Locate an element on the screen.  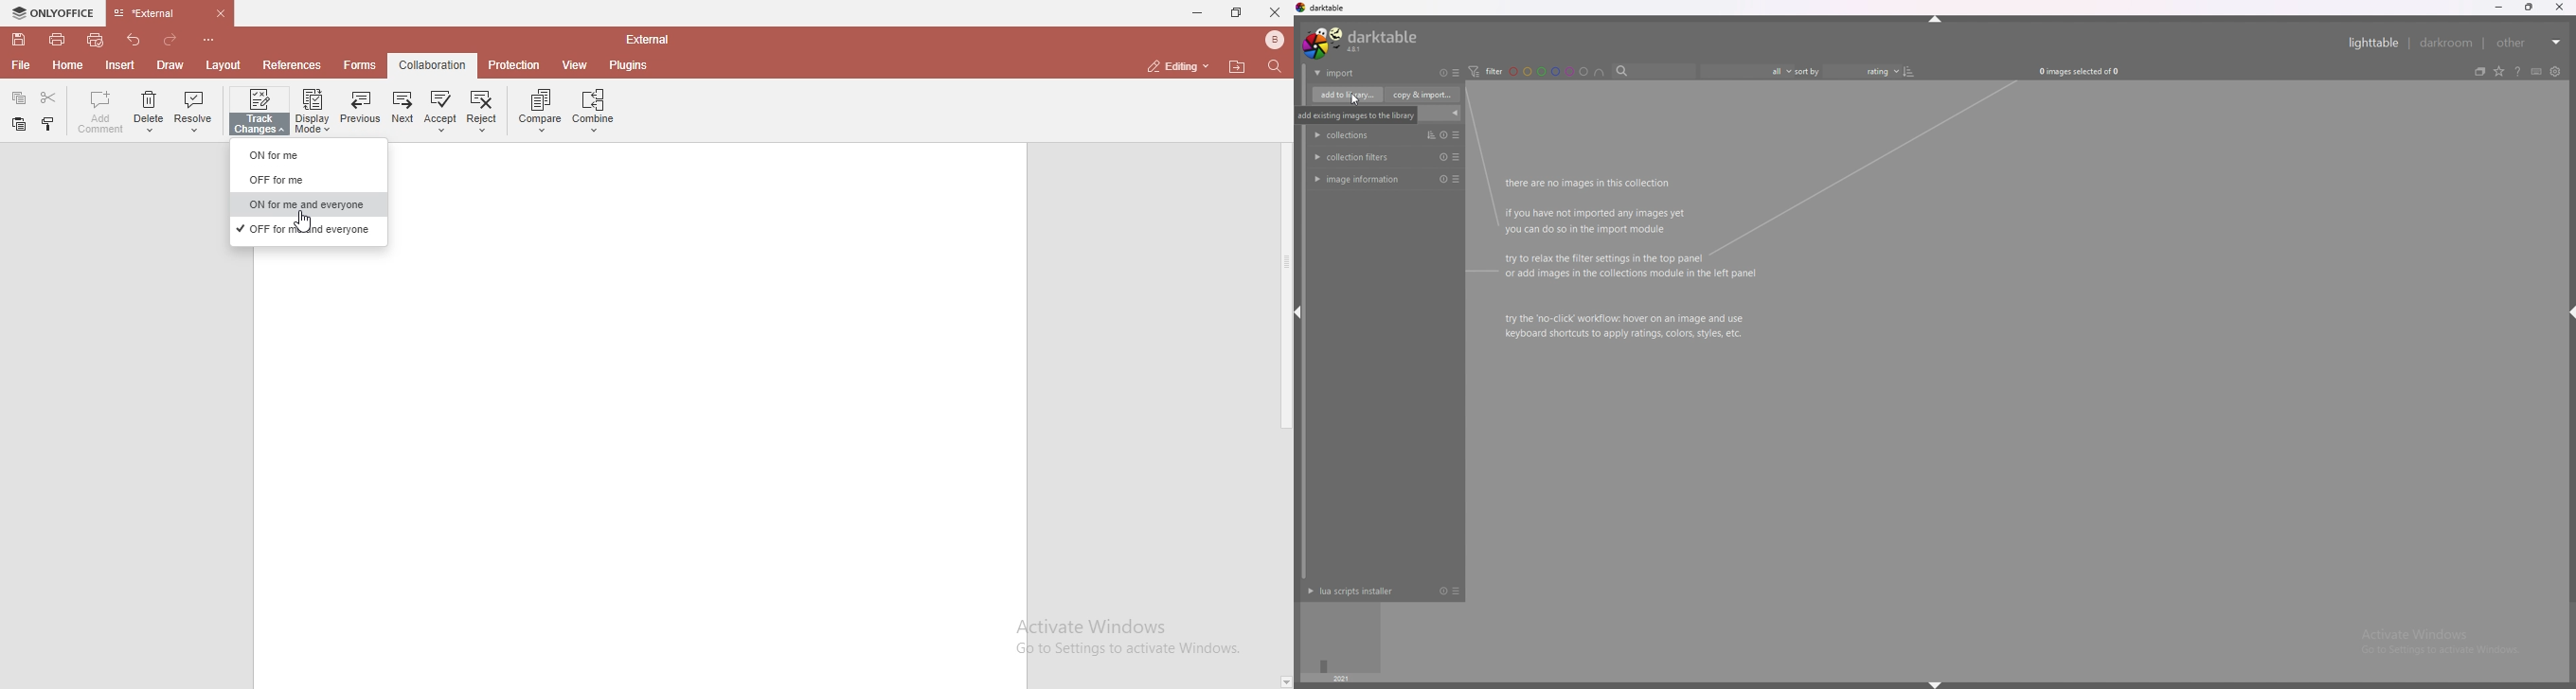
add to library is located at coordinates (1348, 95).